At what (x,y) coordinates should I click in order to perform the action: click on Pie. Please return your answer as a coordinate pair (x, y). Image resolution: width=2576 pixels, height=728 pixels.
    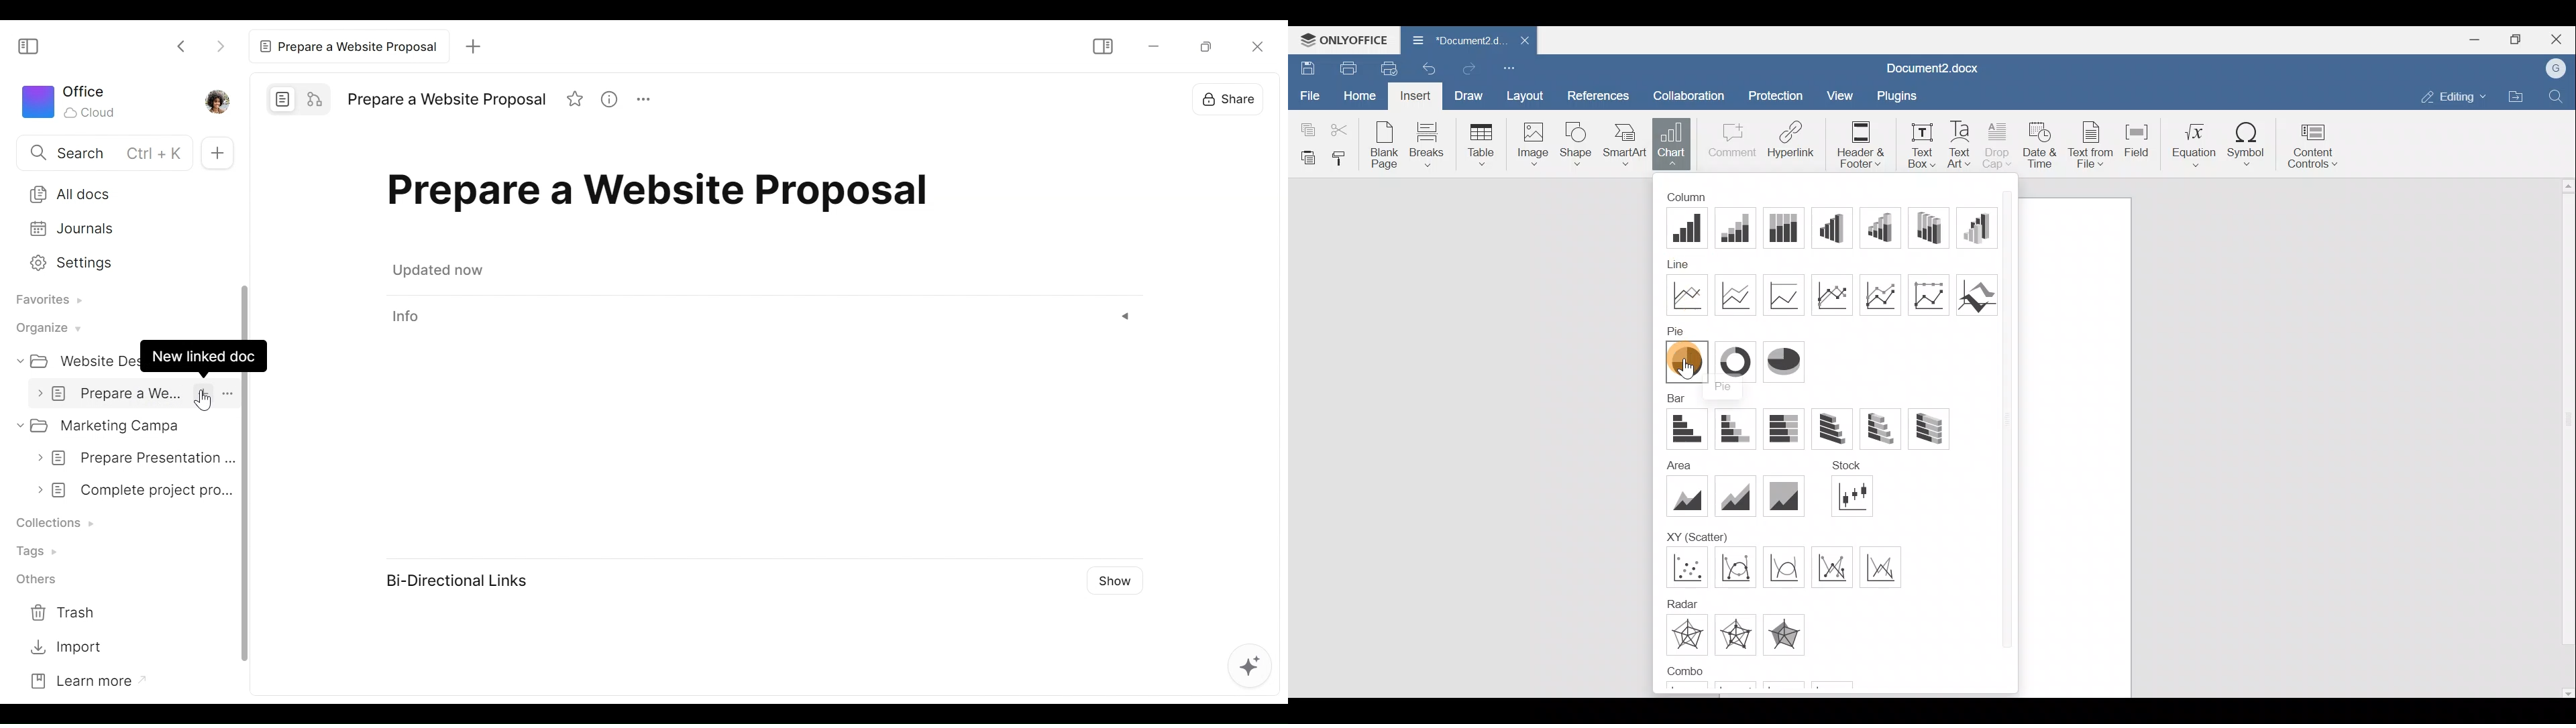
    Looking at the image, I should click on (1678, 331).